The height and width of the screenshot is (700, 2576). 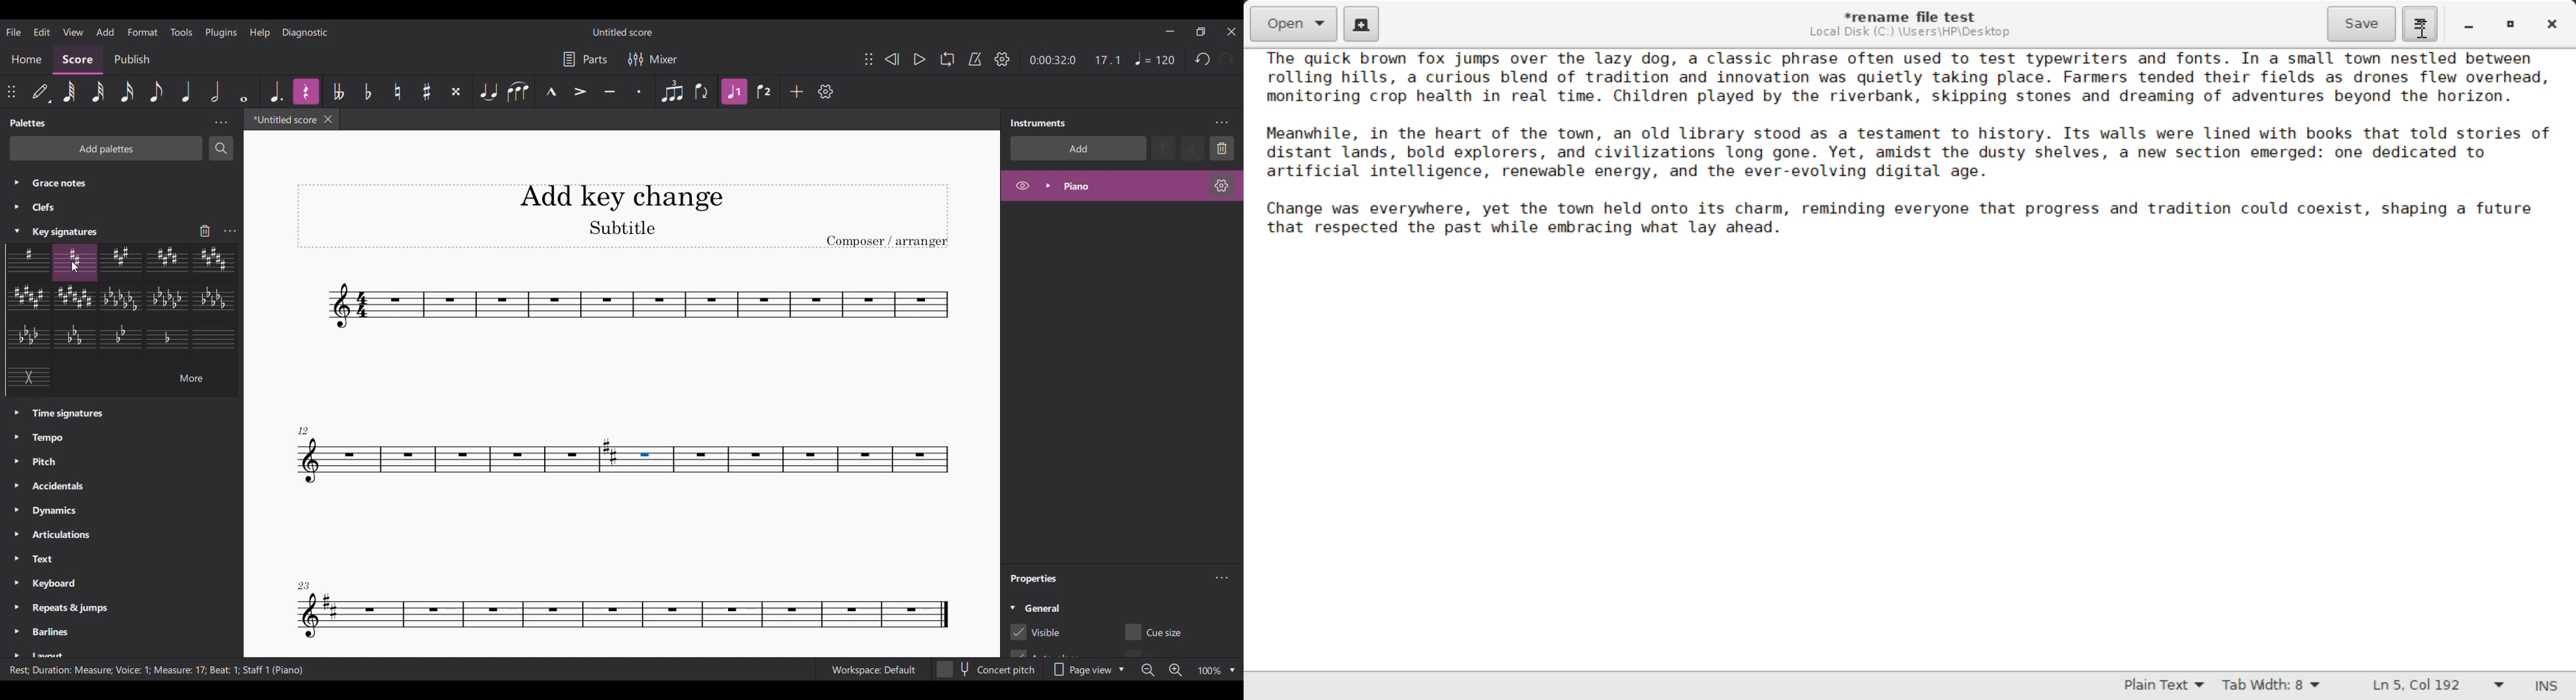 I want to click on Voice 2, so click(x=764, y=91).